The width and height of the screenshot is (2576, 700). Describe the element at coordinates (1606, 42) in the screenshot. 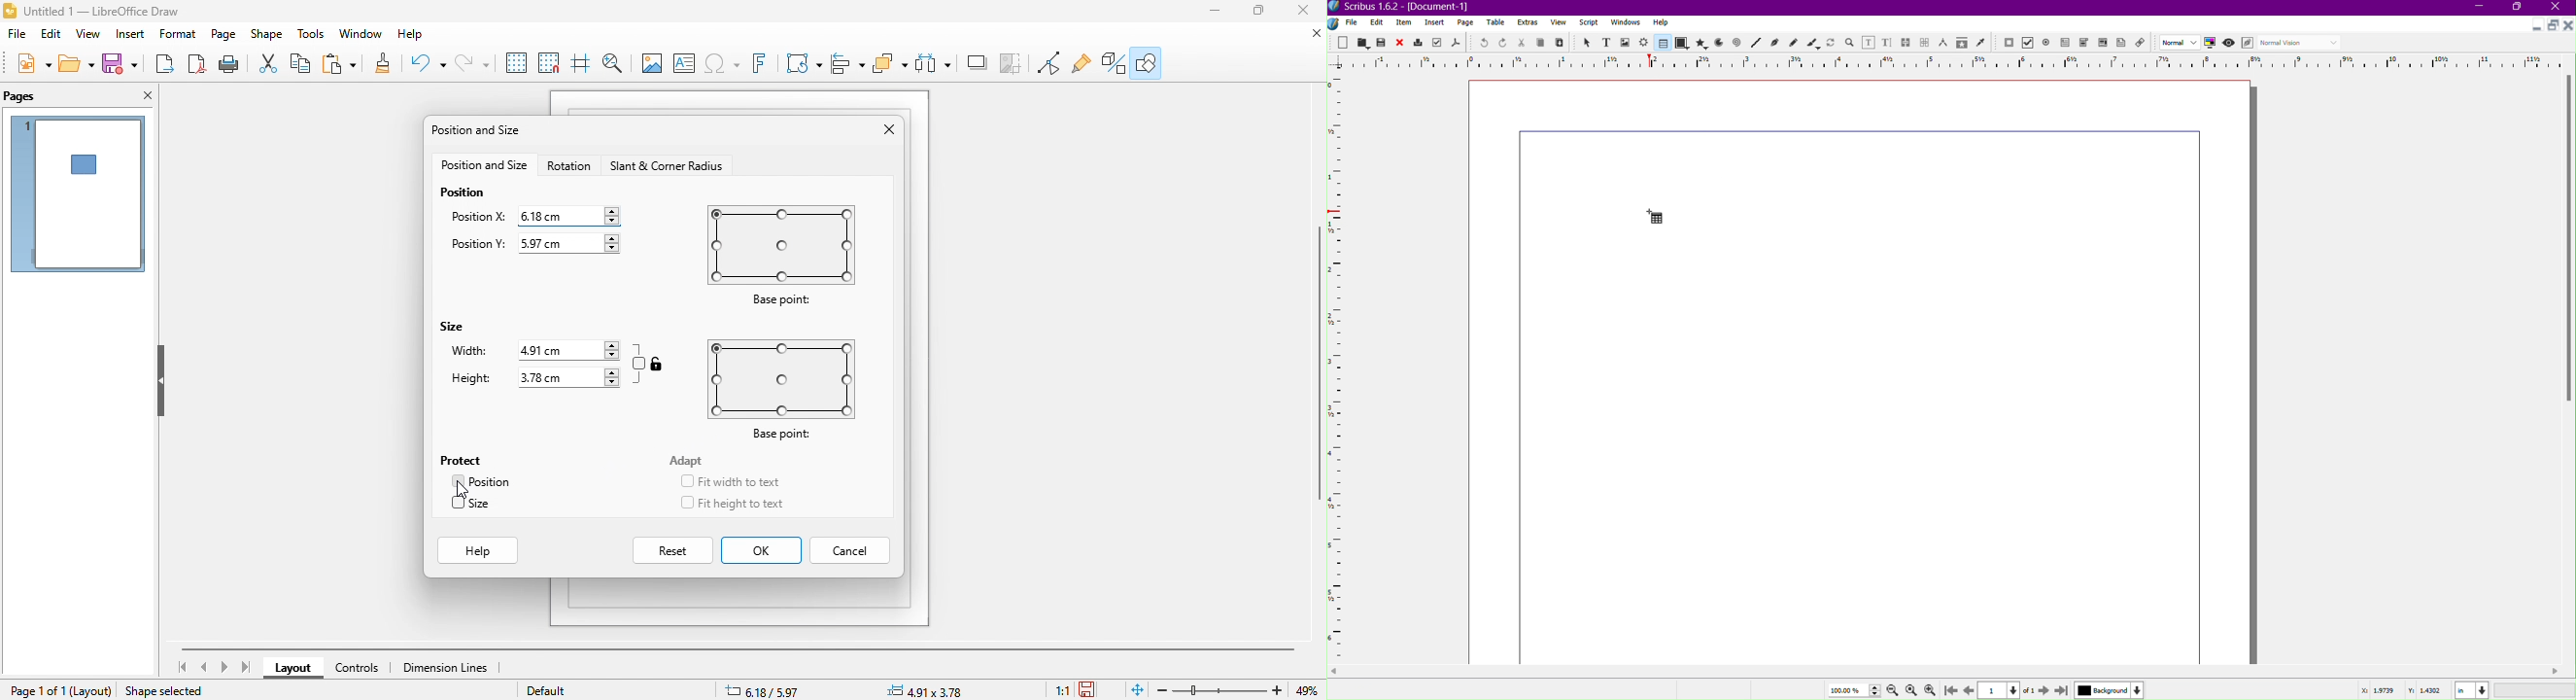

I see `Text Frame` at that location.